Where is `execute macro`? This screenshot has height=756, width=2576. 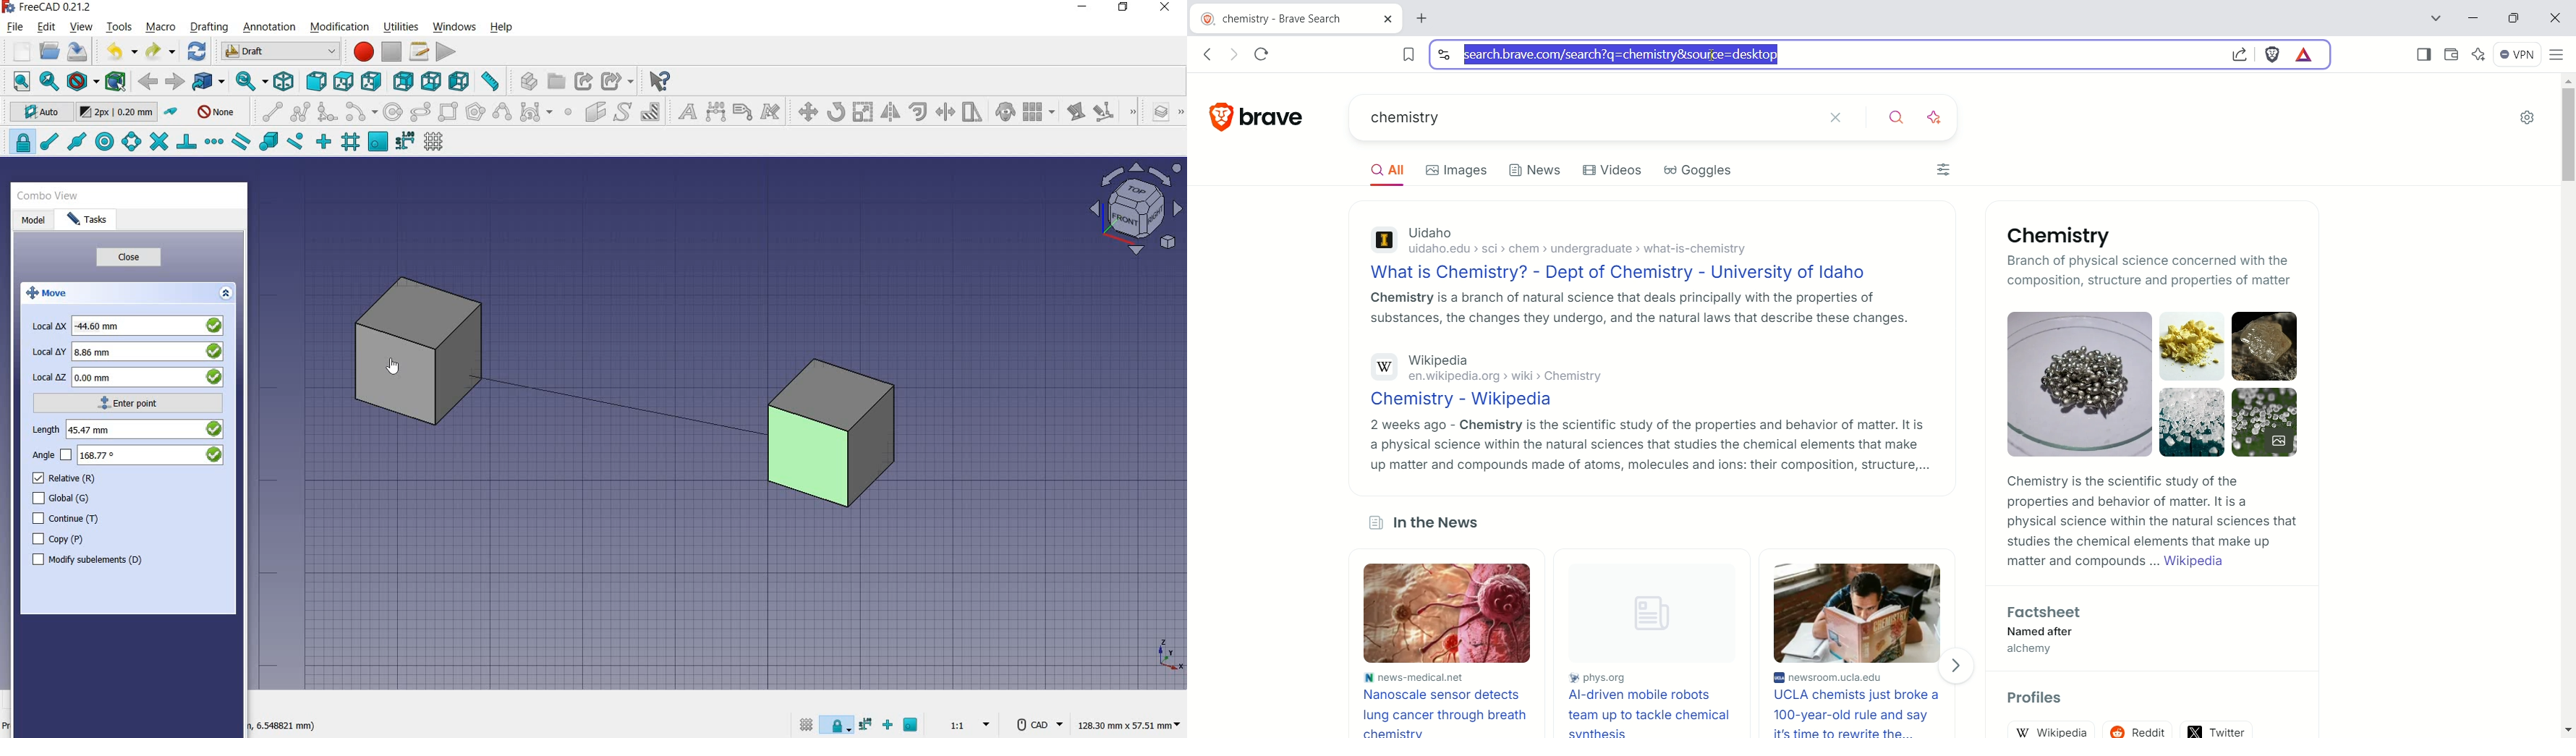
execute macro is located at coordinates (445, 52).